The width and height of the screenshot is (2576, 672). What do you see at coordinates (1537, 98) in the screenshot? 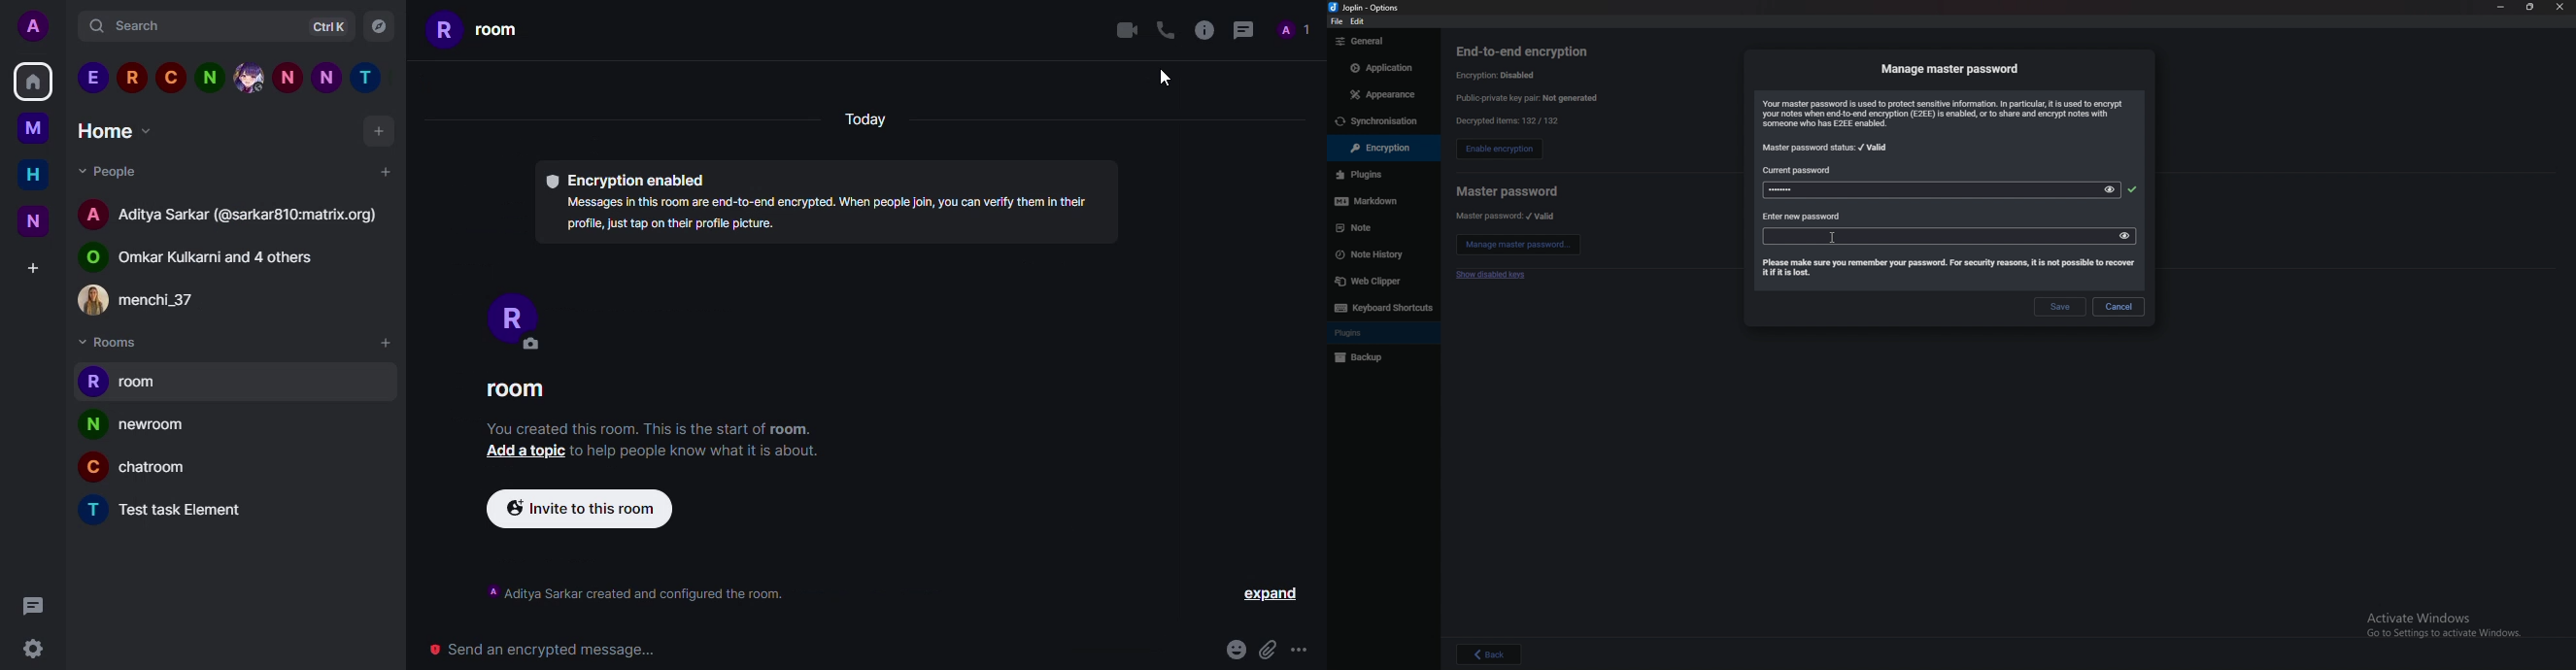
I see `public private key pair` at bounding box center [1537, 98].